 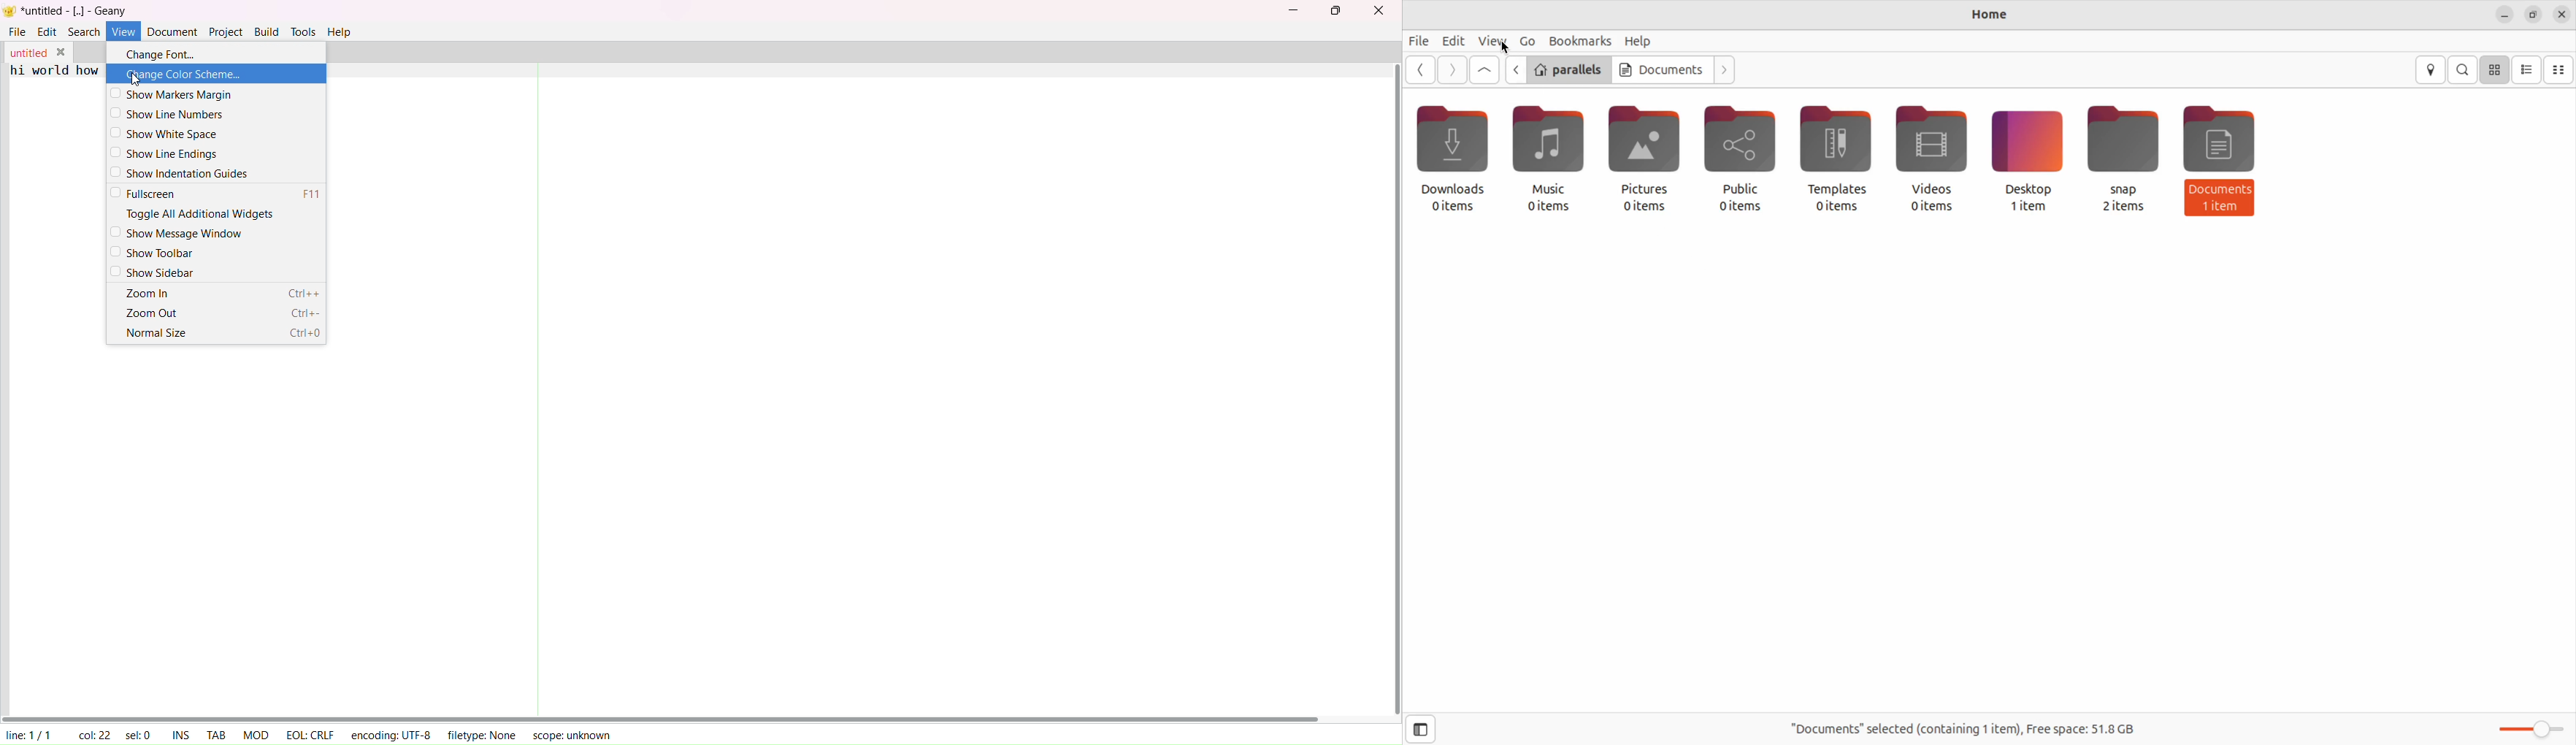 I want to click on title, so click(x=76, y=12).